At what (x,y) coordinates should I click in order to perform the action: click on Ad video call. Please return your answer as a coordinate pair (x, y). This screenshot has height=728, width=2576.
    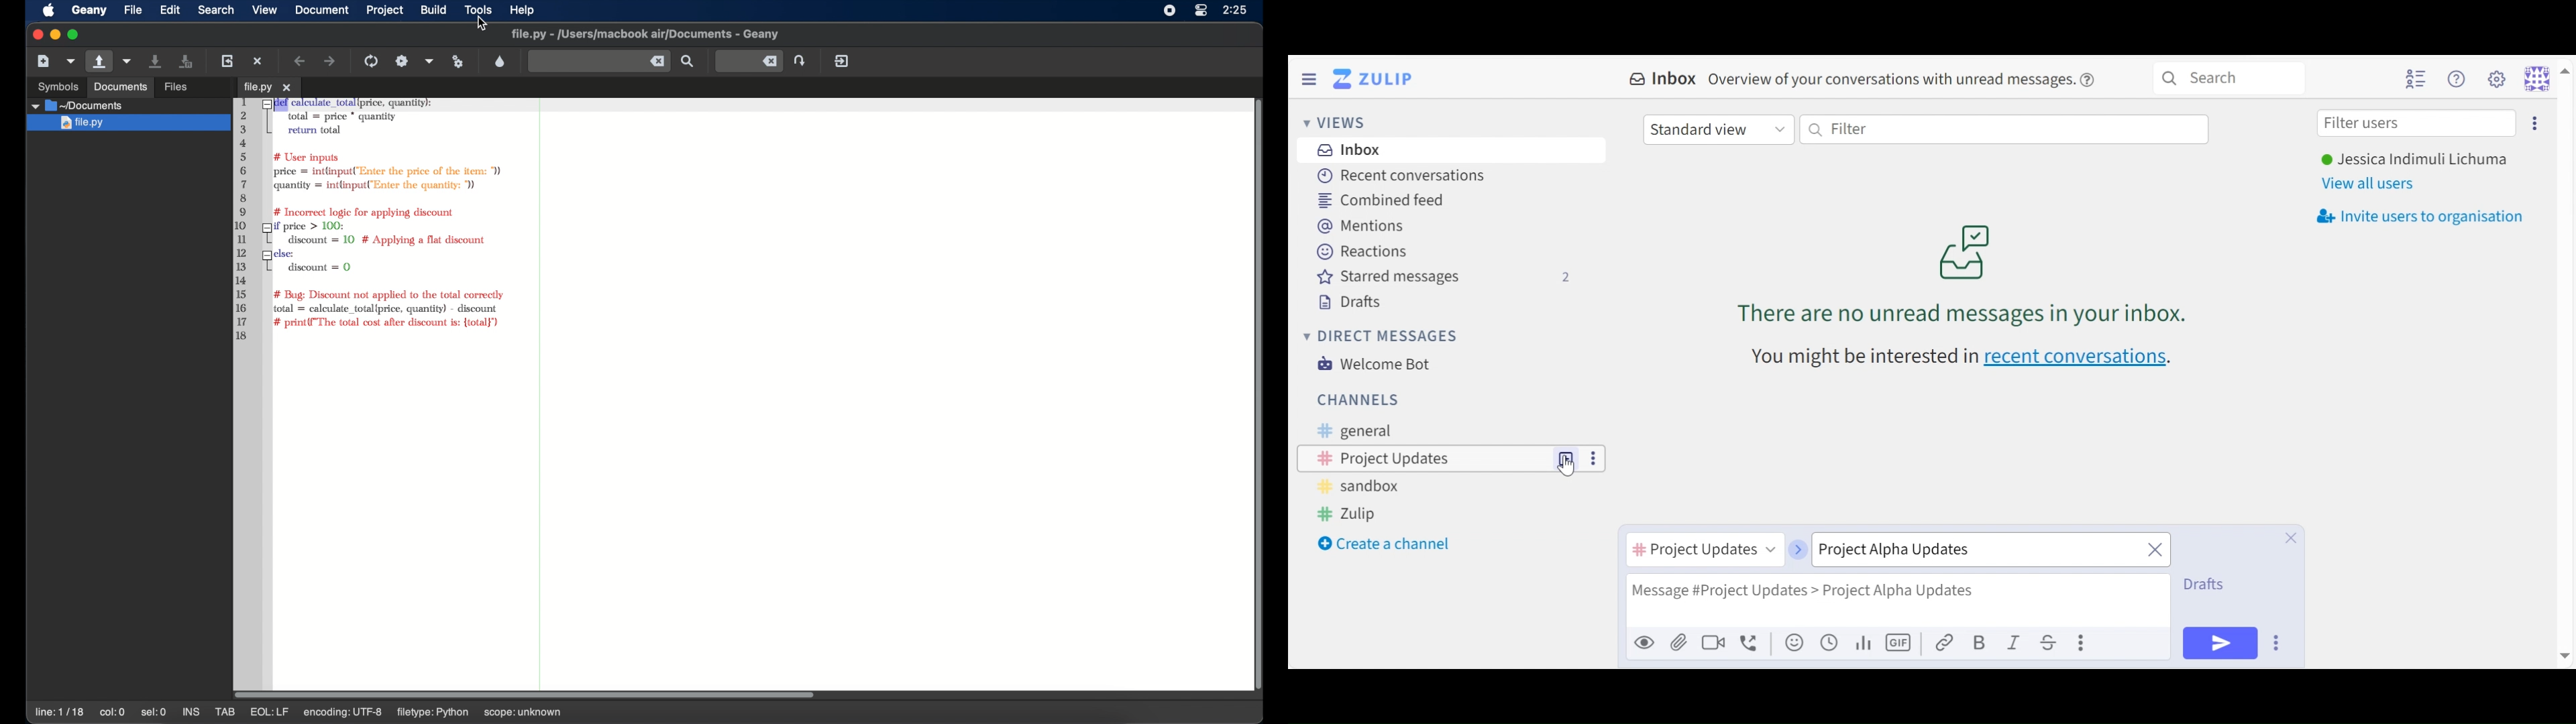
    Looking at the image, I should click on (1713, 642).